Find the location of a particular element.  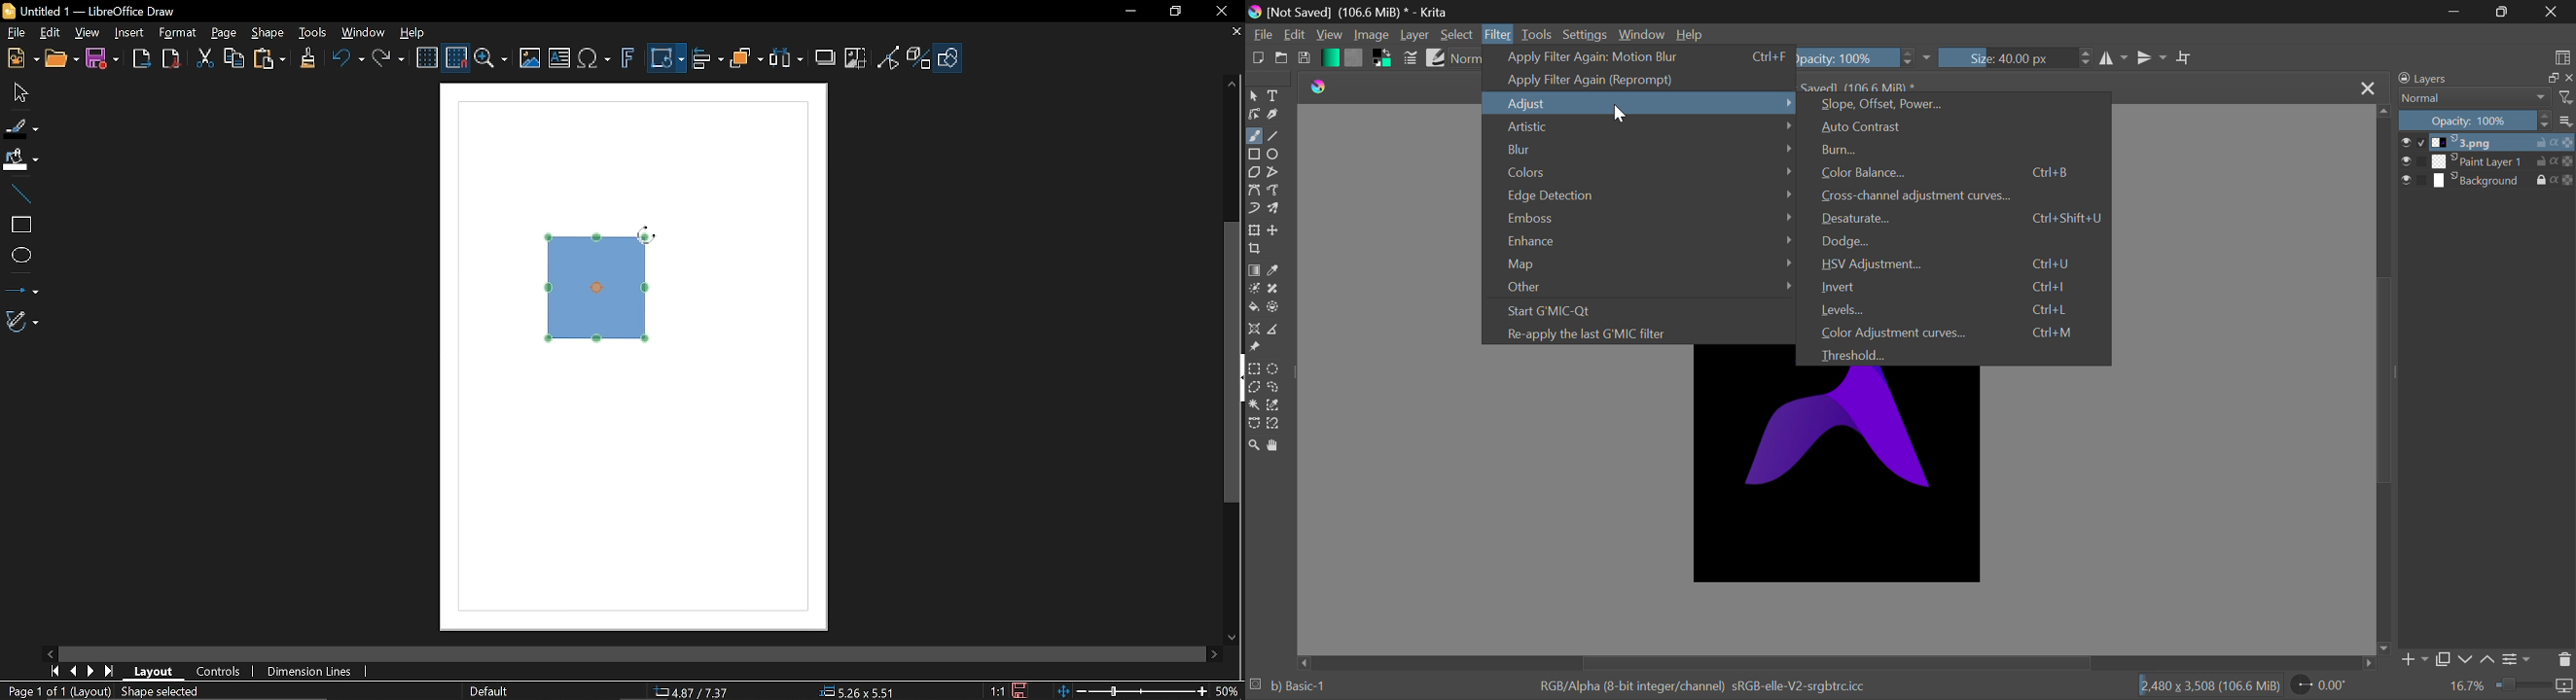

Paste is located at coordinates (268, 61).